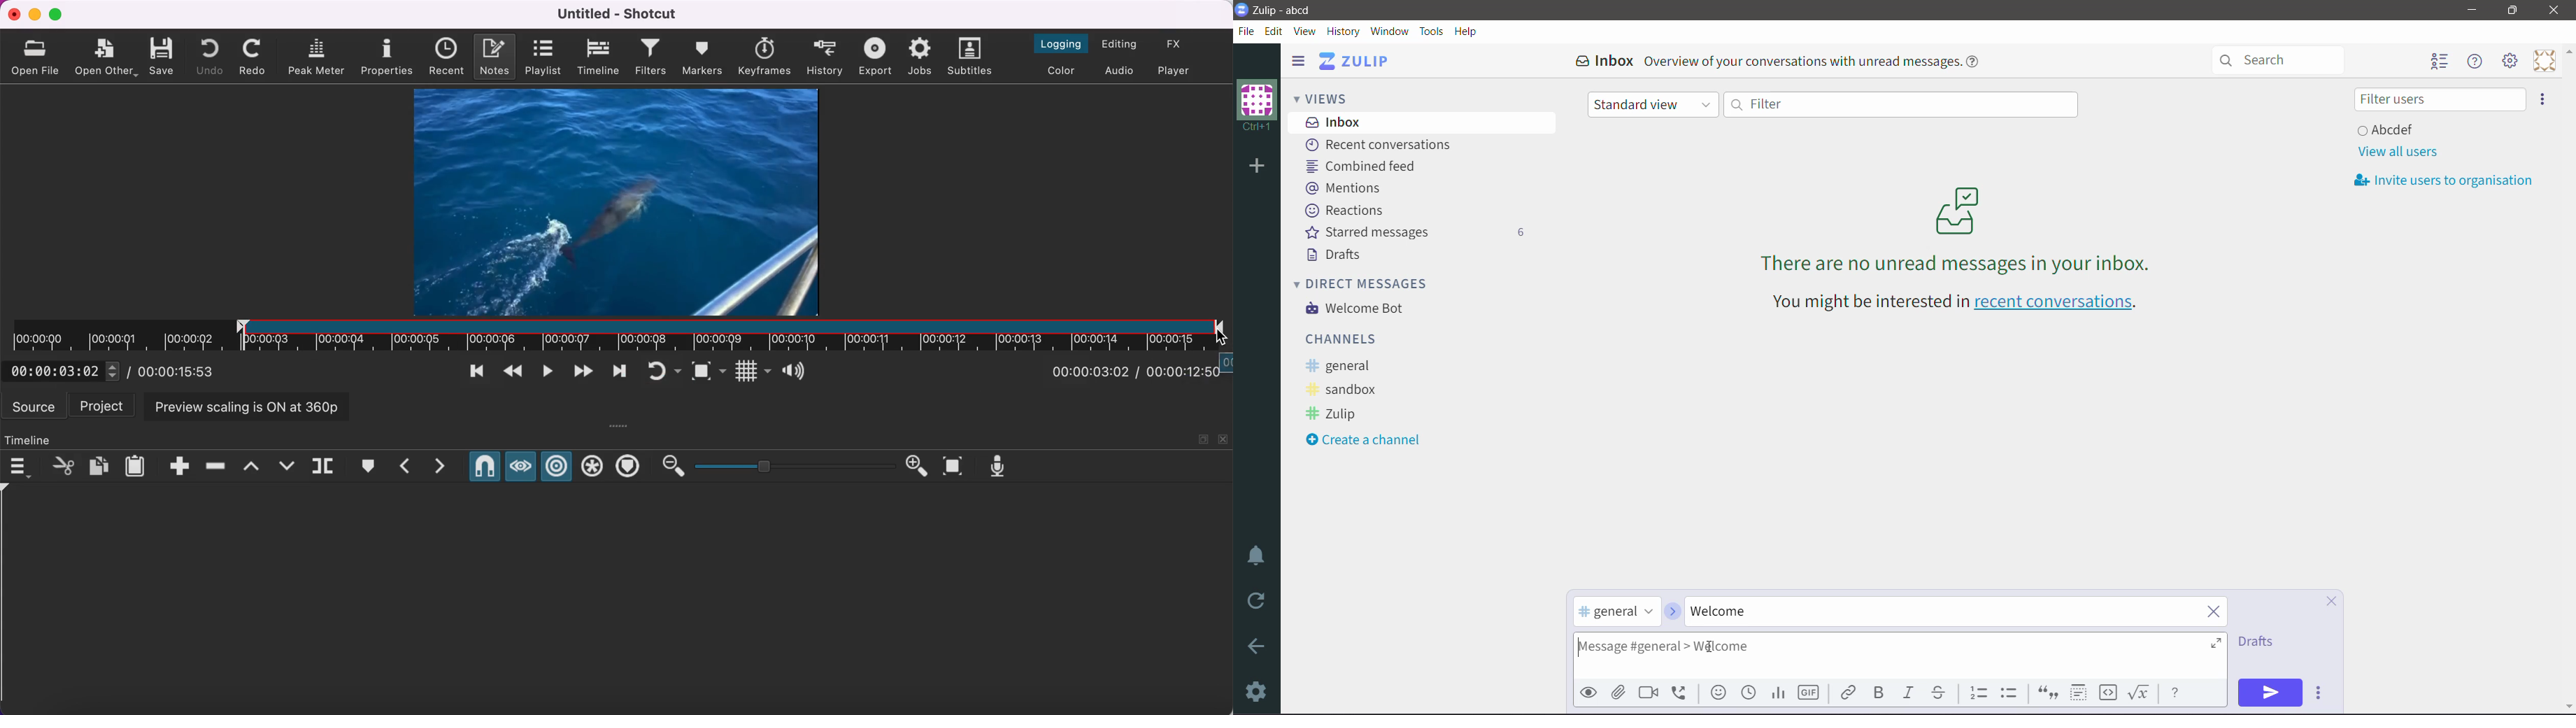 This screenshot has height=728, width=2576. Describe the element at coordinates (1750, 693) in the screenshot. I see `Add global time` at that location.